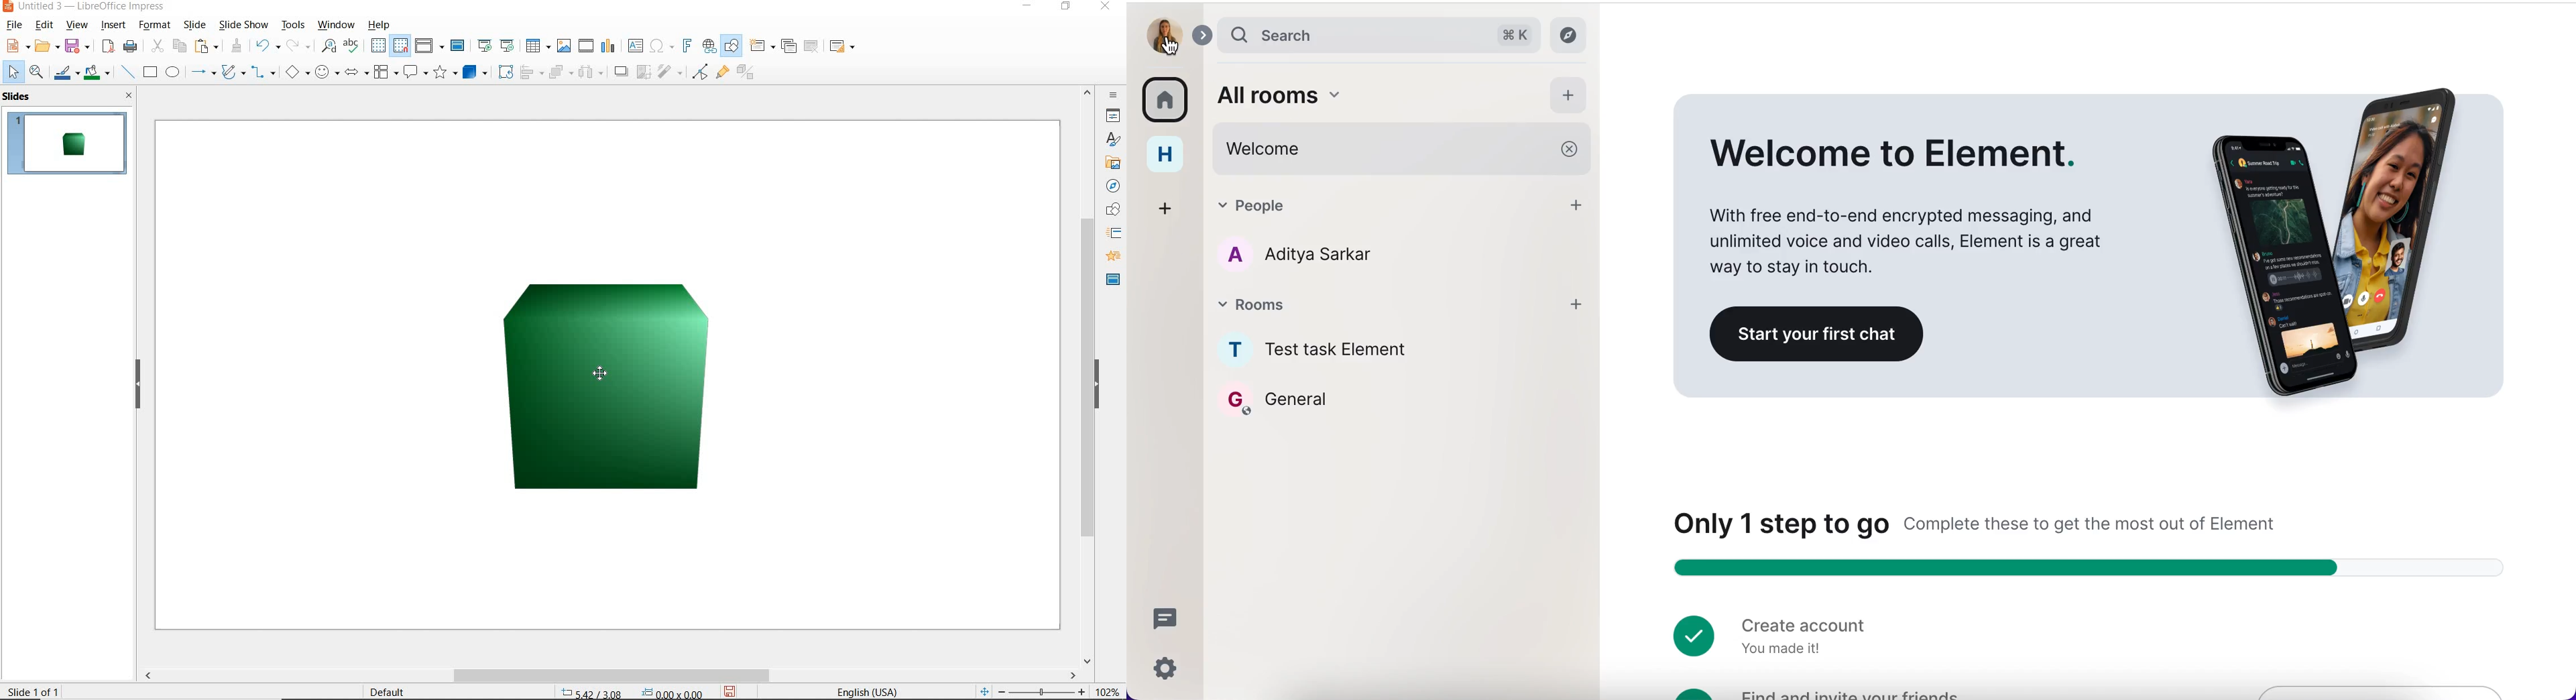 This screenshot has height=700, width=2576. What do you see at coordinates (607, 677) in the screenshot?
I see `SCROLLBAR` at bounding box center [607, 677].